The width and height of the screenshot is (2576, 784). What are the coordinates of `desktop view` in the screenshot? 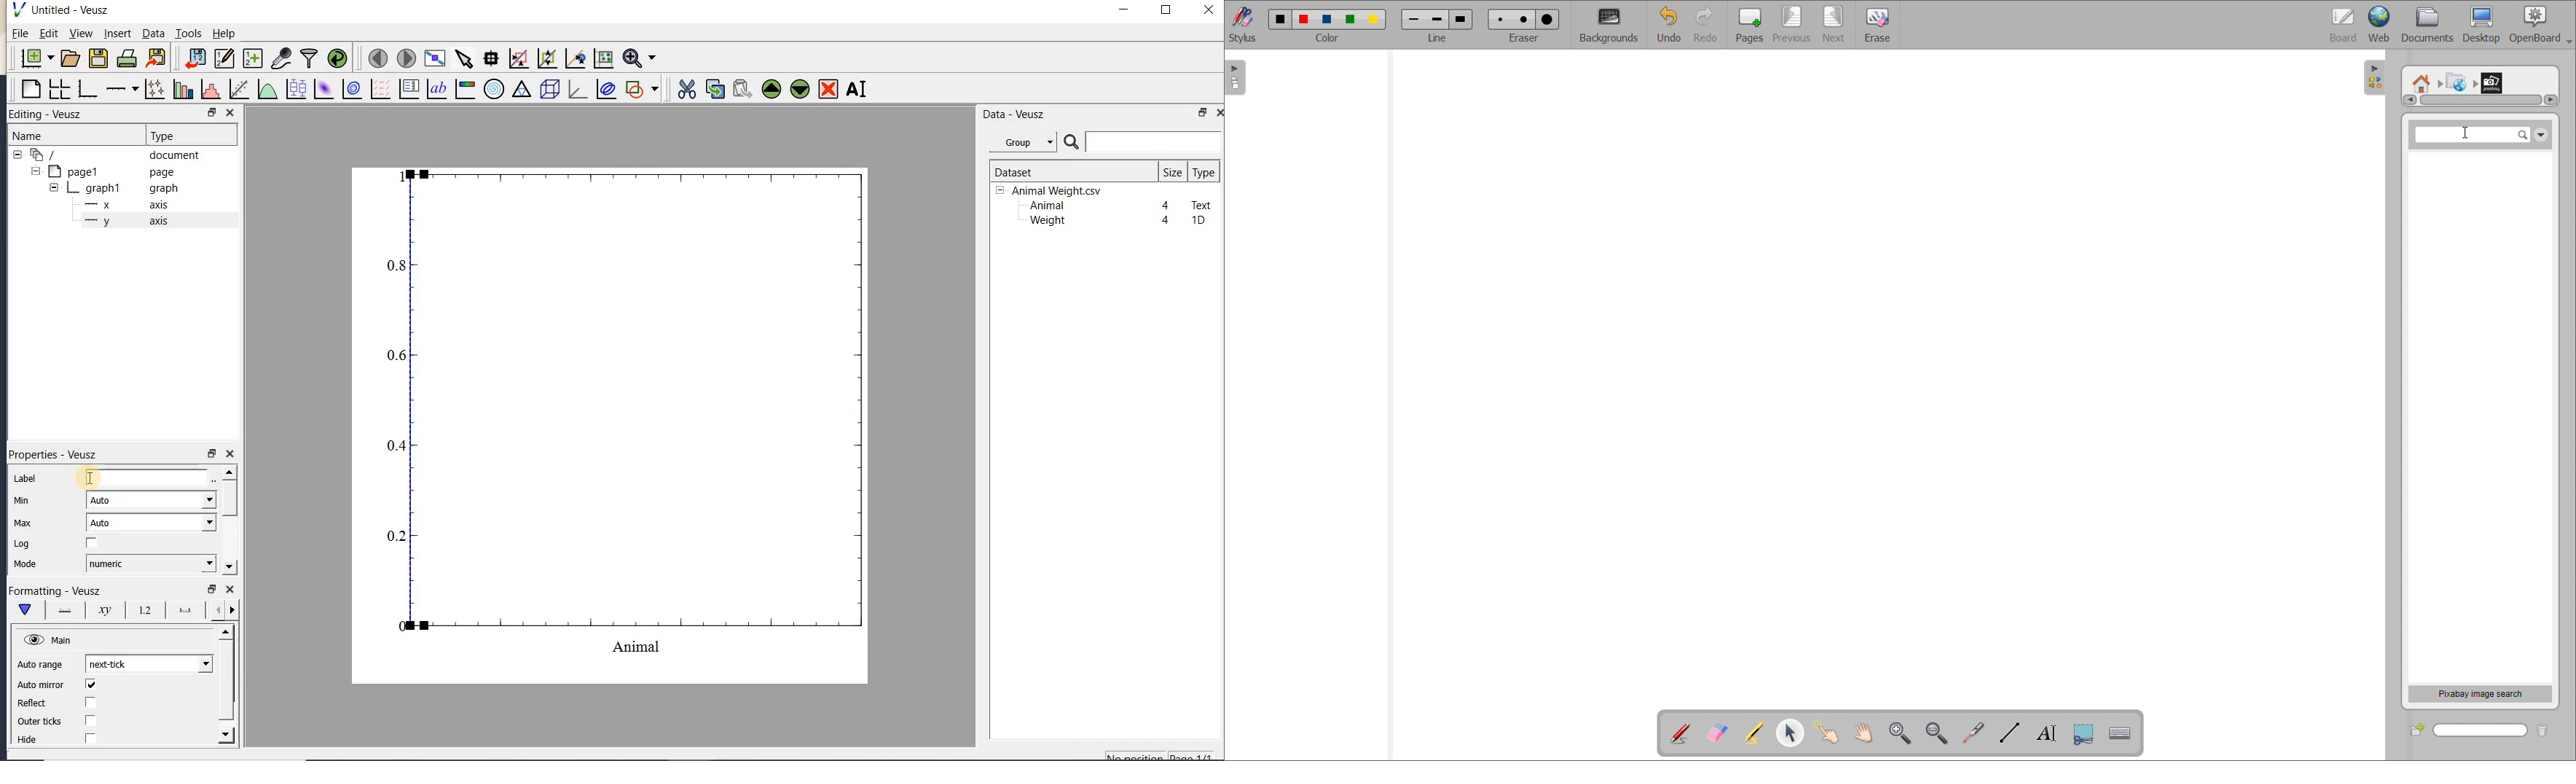 It's located at (2482, 25).